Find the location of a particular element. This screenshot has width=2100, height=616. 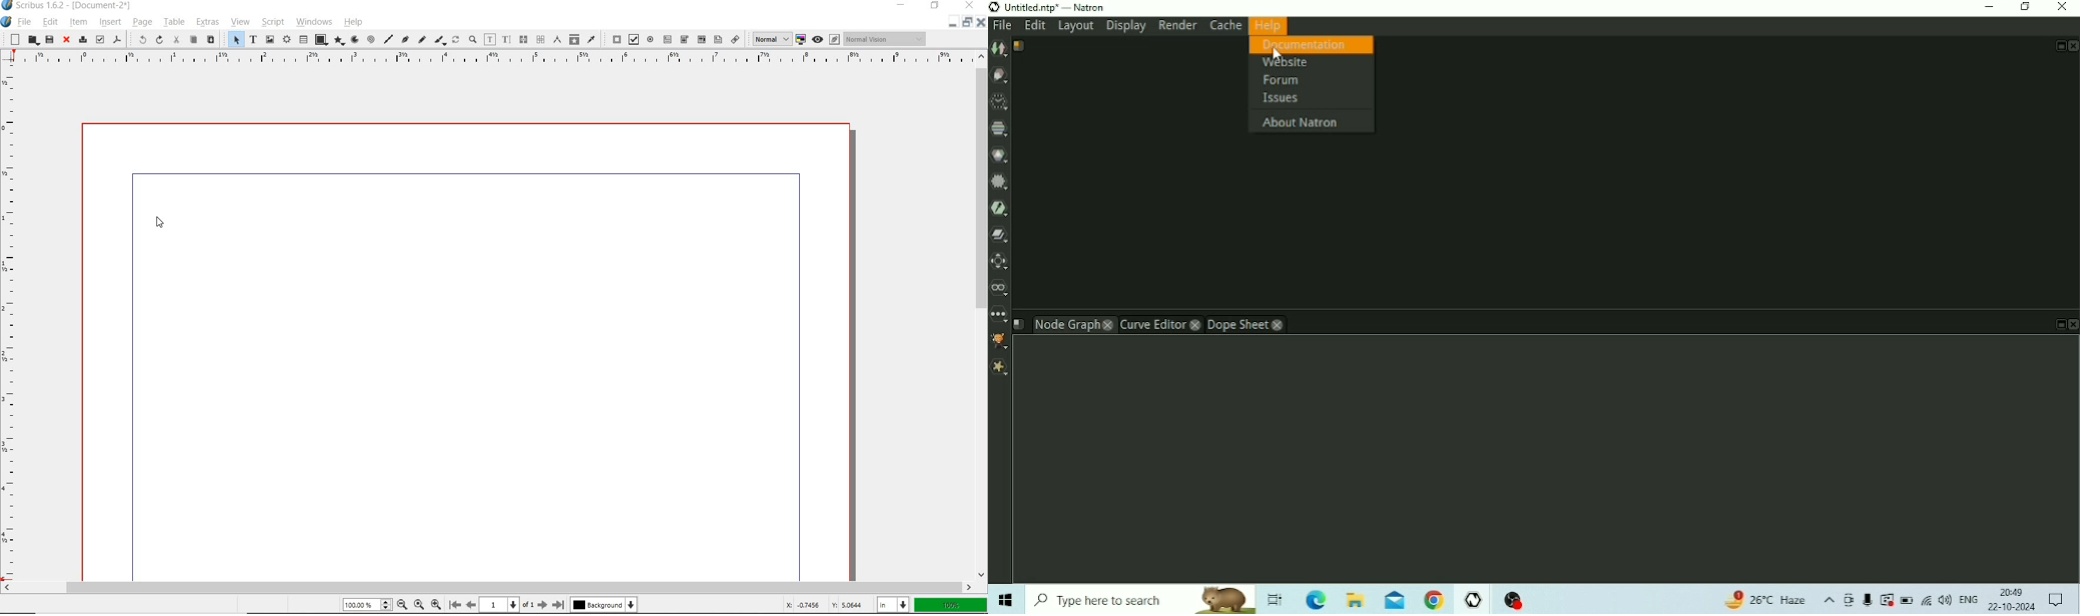

current page is located at coordinates (507, 605).